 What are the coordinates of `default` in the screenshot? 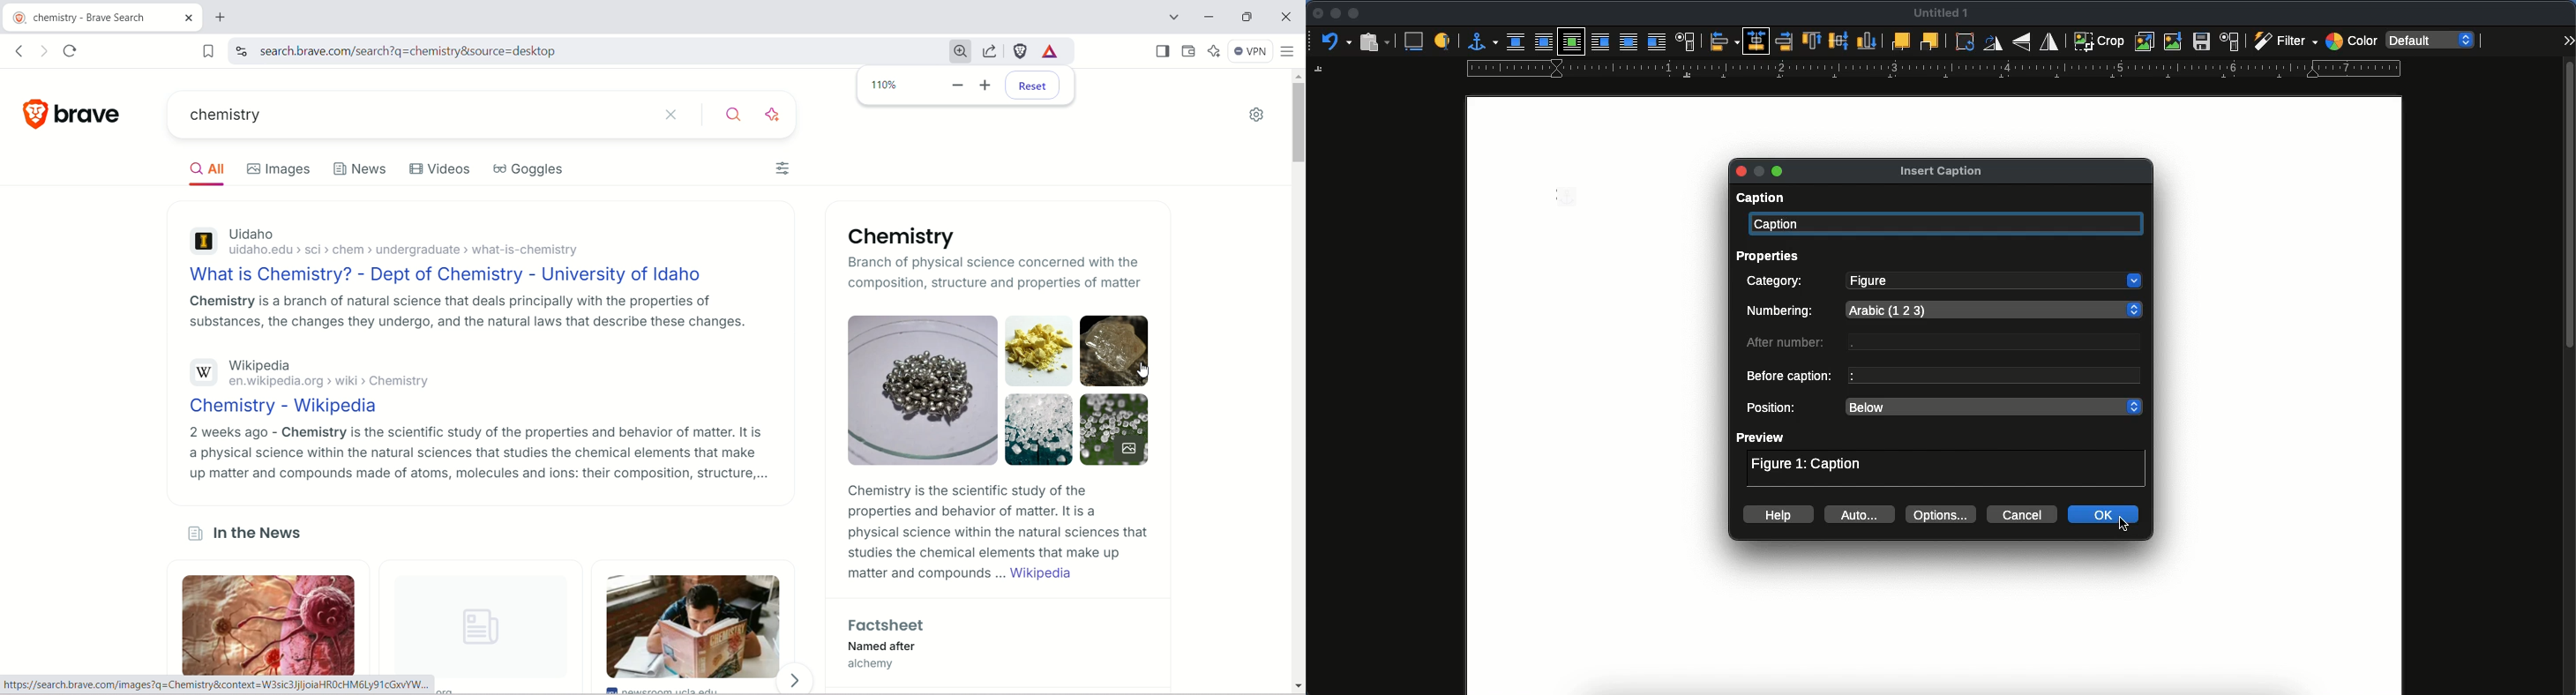 It's located at (2436, 40).